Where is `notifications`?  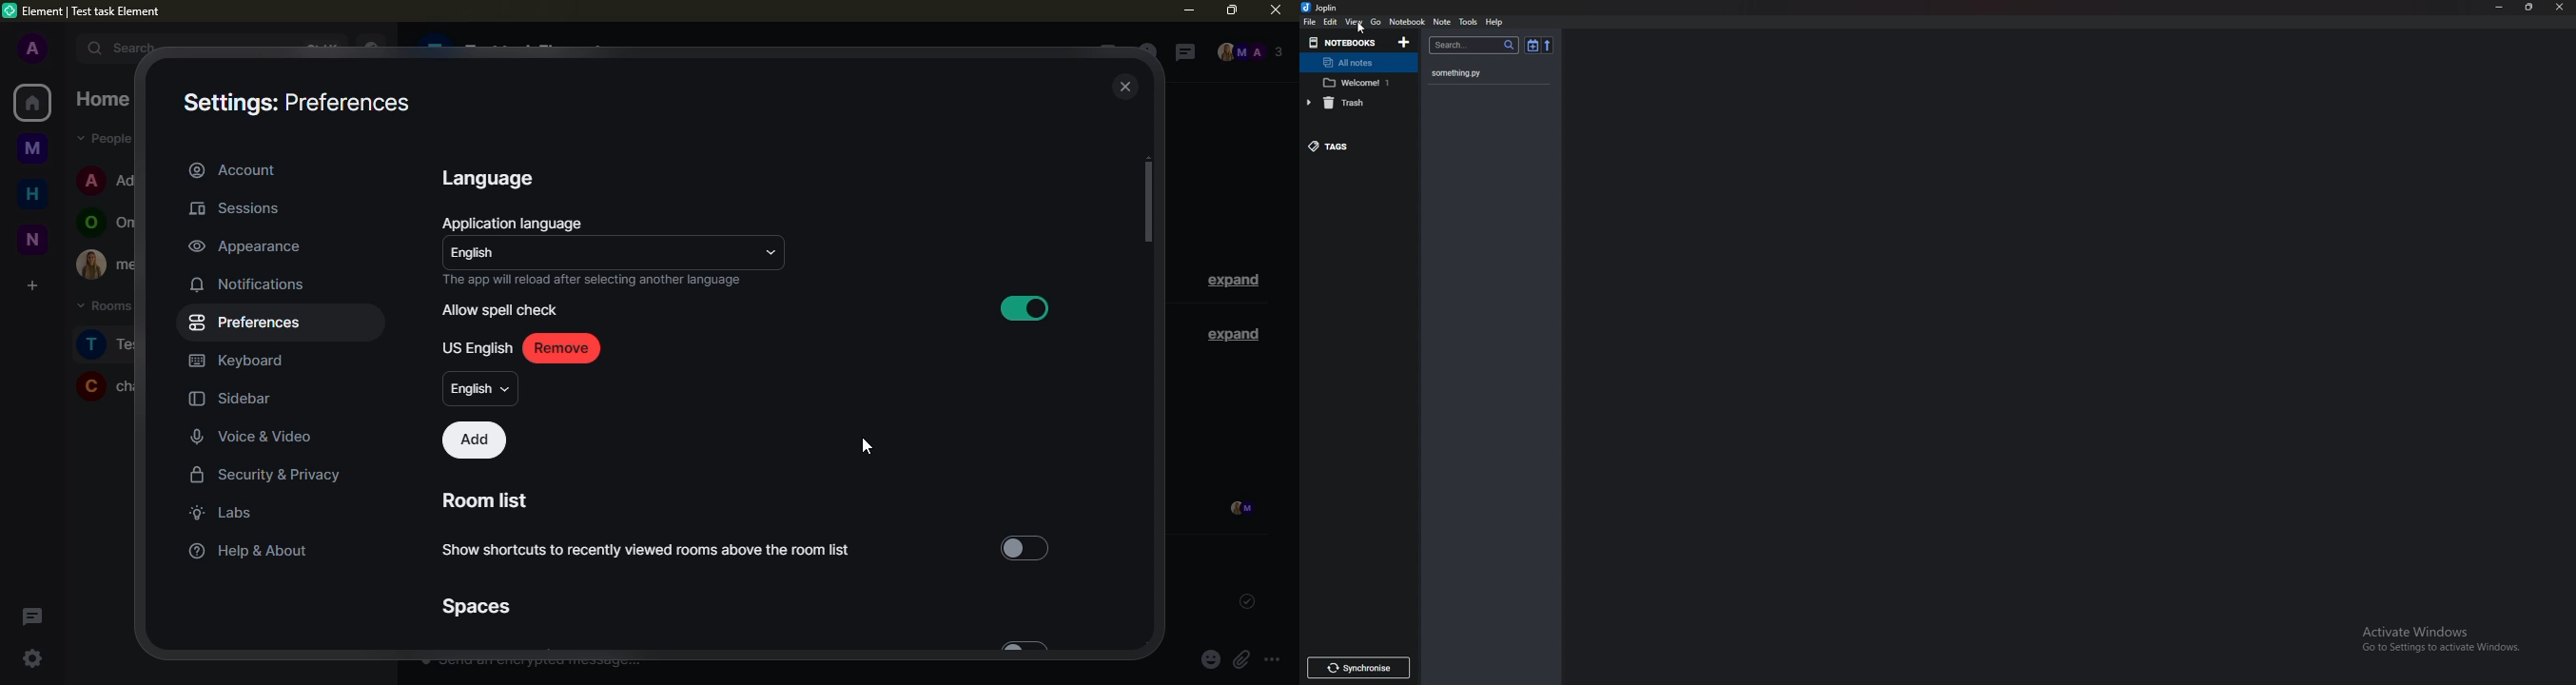
notifications is located at coordinates (249, 284).